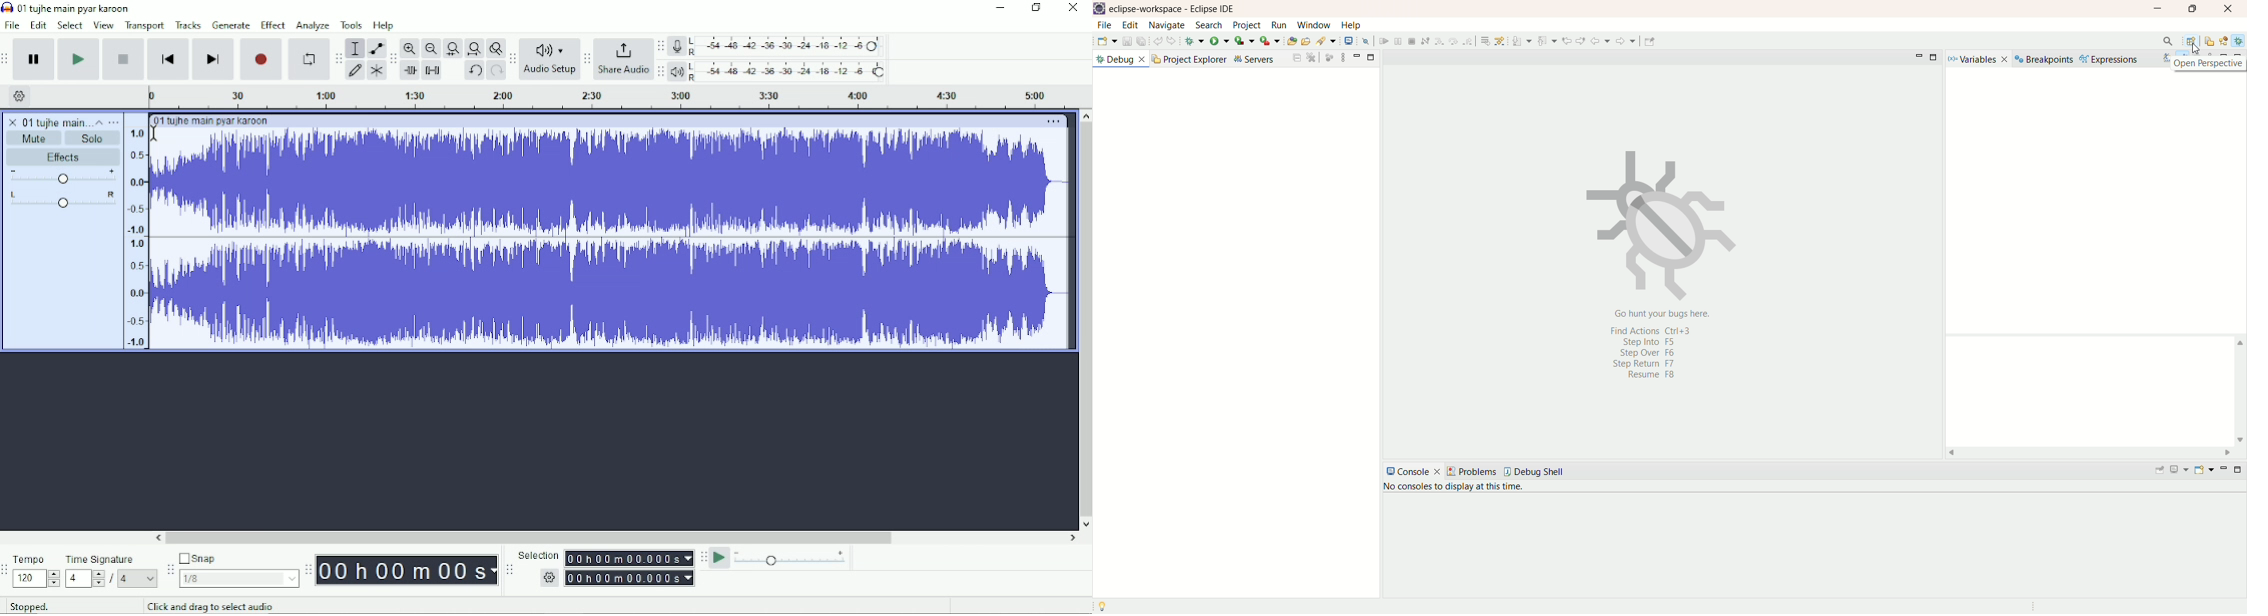 This screenshot has height=616, width=2268. Describe the element at coordinates (776, 46) in the screenshot. I see `Record meter` at that location.